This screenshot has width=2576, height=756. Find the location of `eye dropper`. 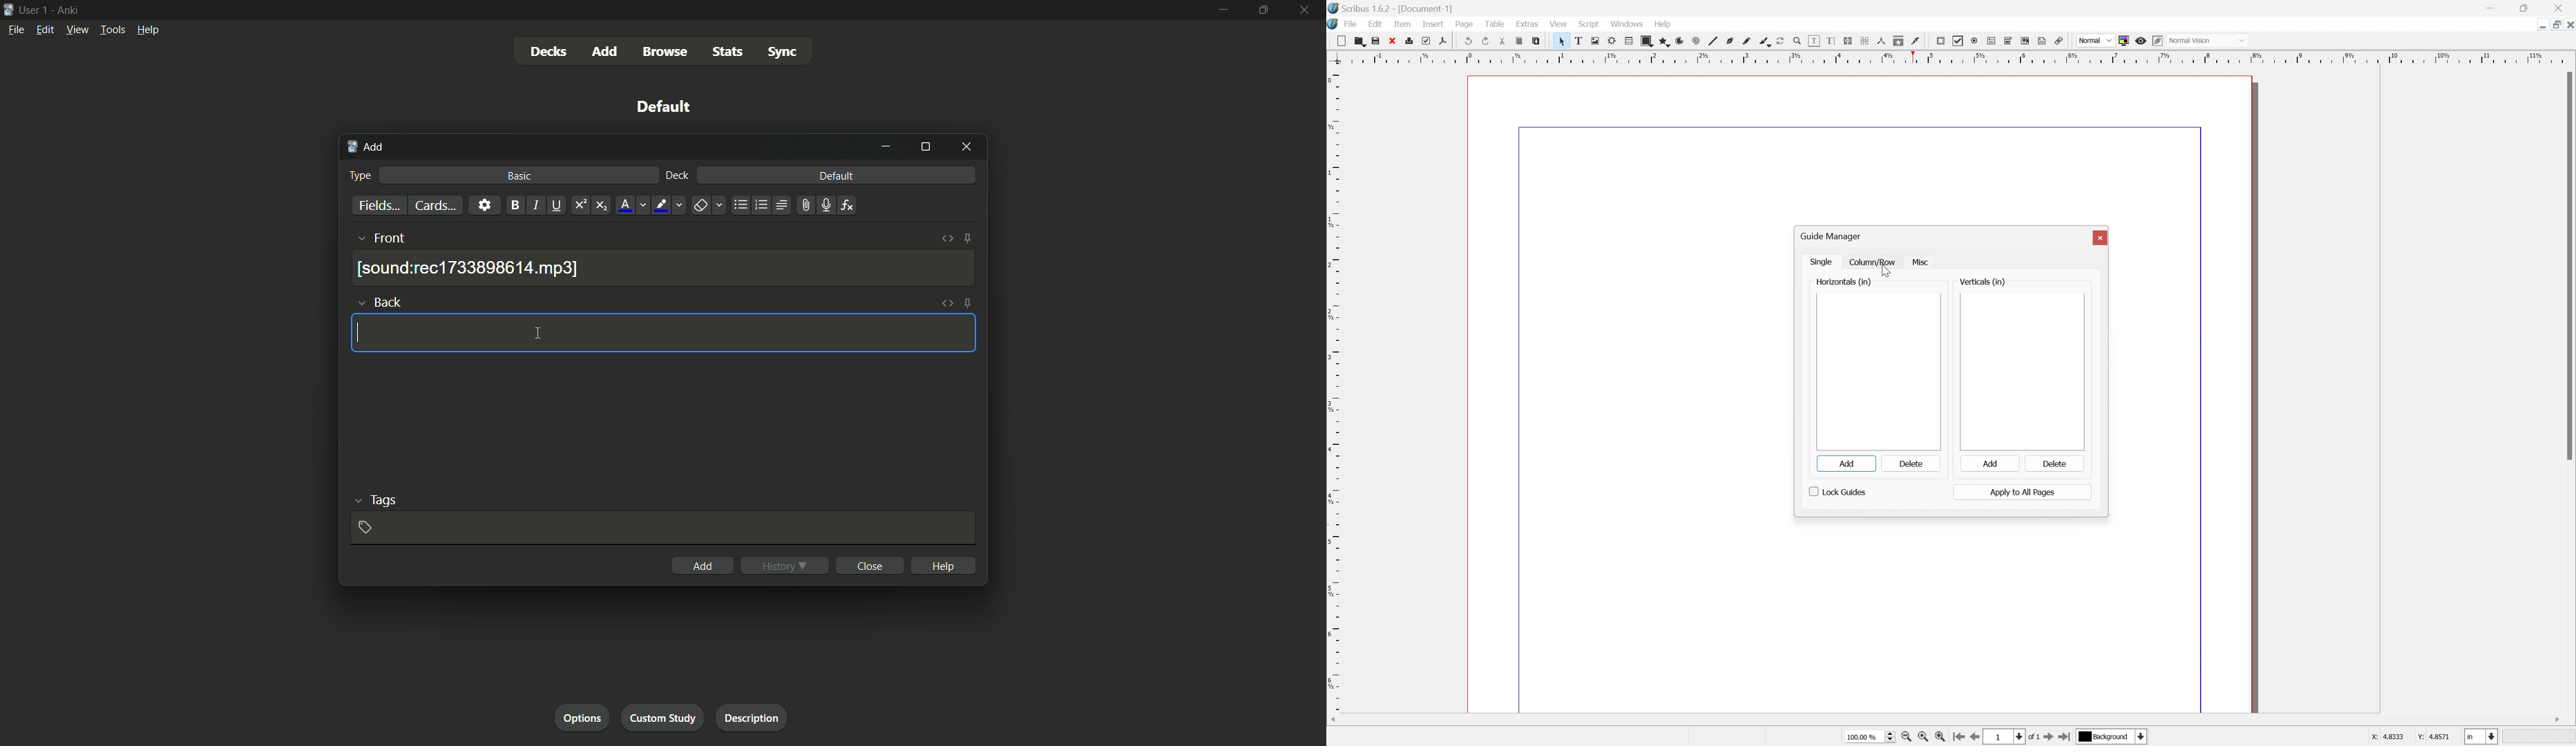

eye dropper is located at coordinates (1917, 41).